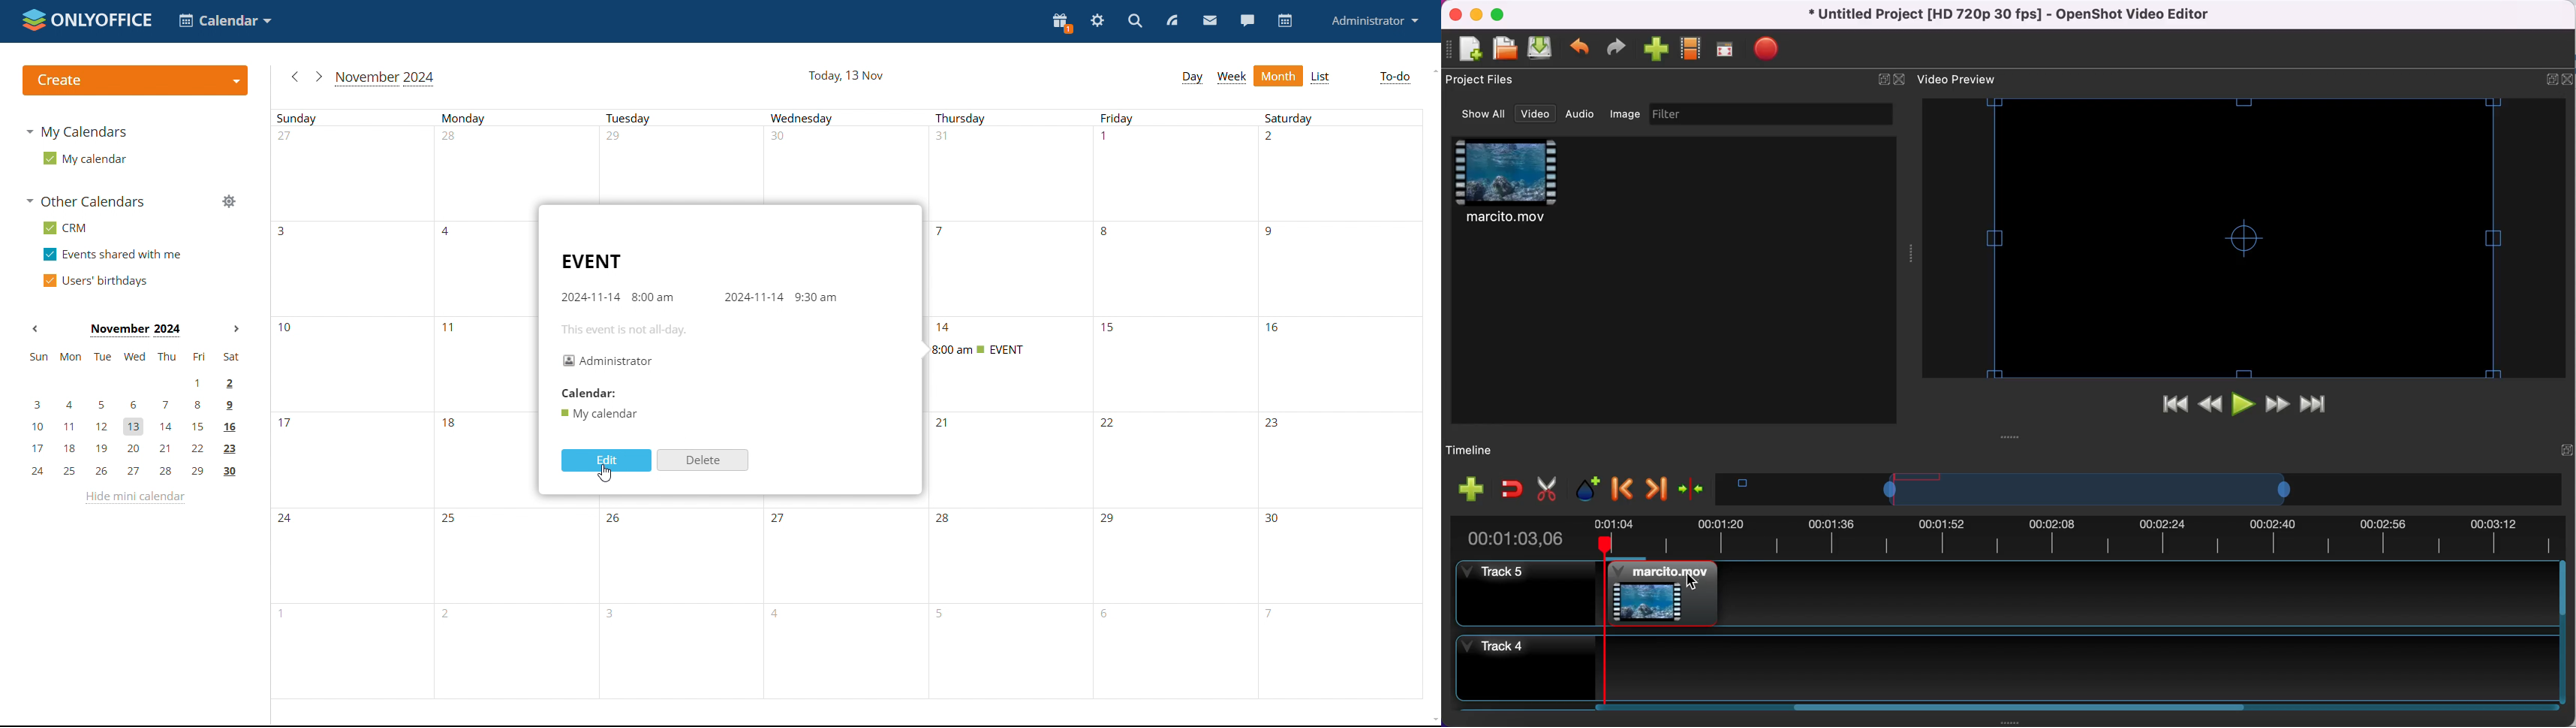  What do you see at coordinates (399, 364) in the screenshot?
I see `dates of the month` at bounding box center [399, 364].